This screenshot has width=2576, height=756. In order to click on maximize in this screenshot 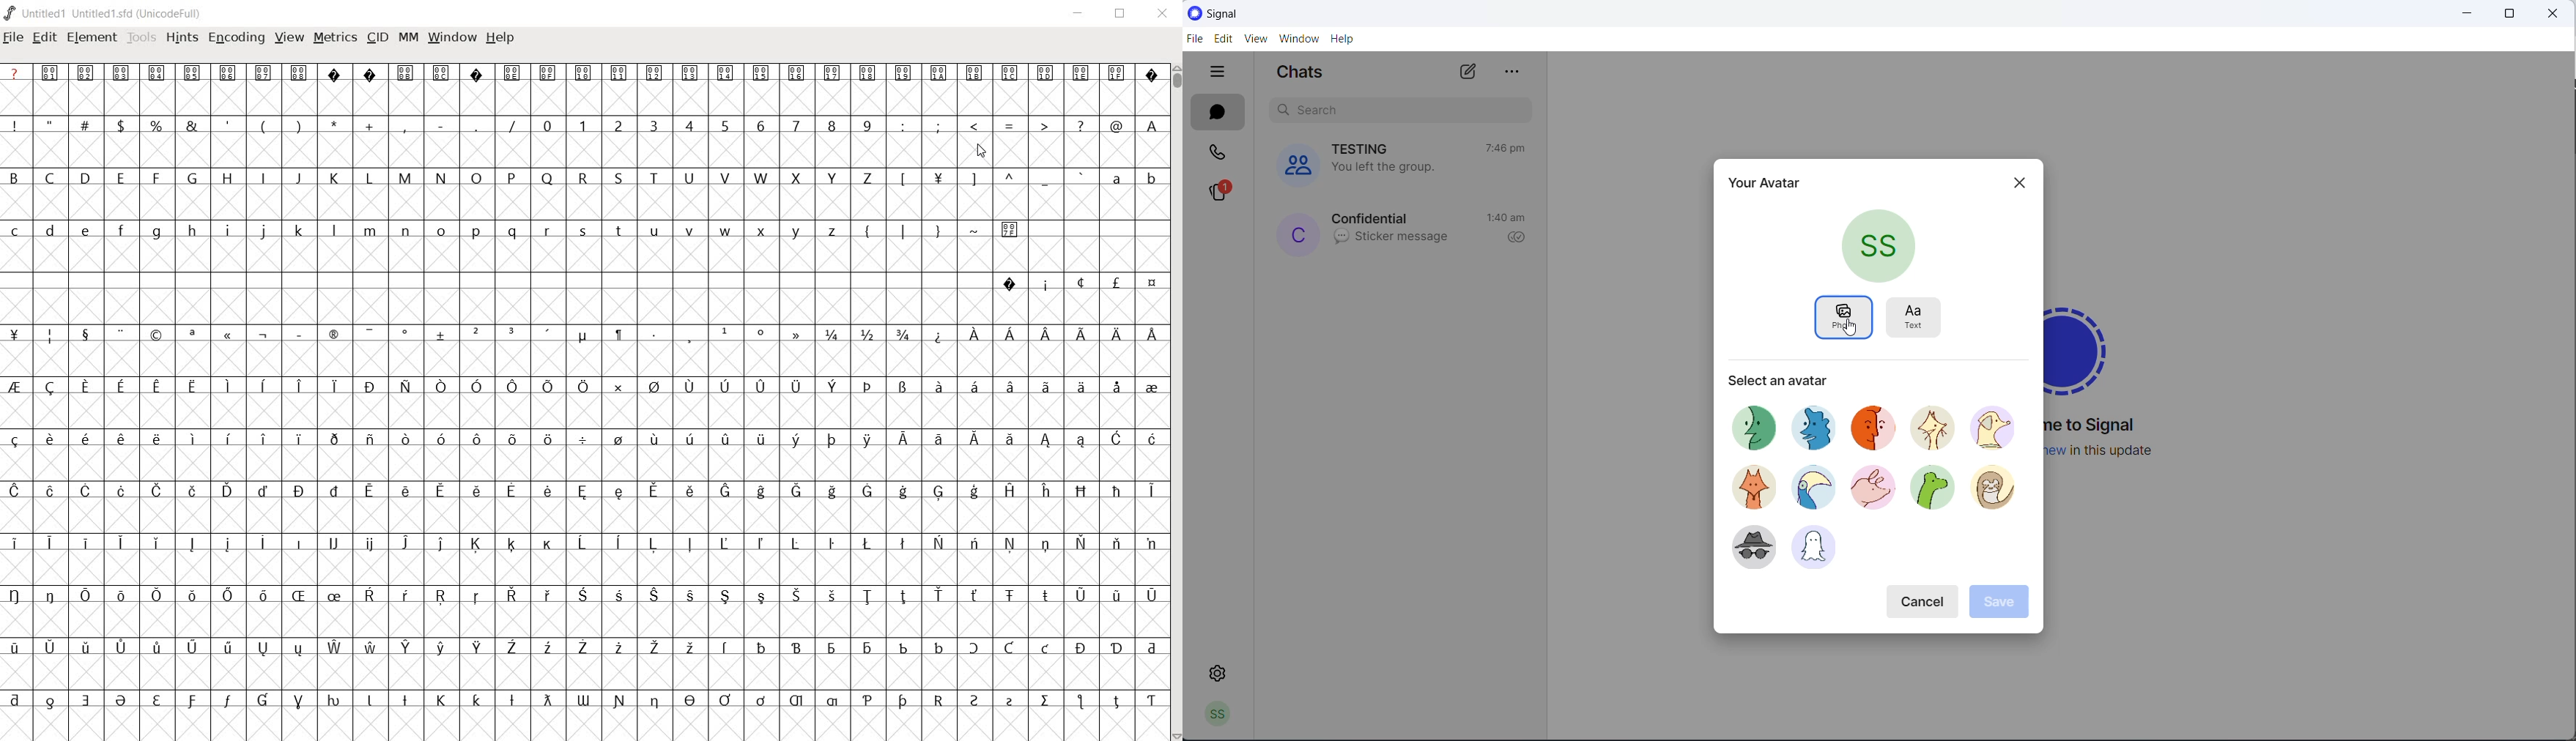, I will do `click(2506, 14)`.